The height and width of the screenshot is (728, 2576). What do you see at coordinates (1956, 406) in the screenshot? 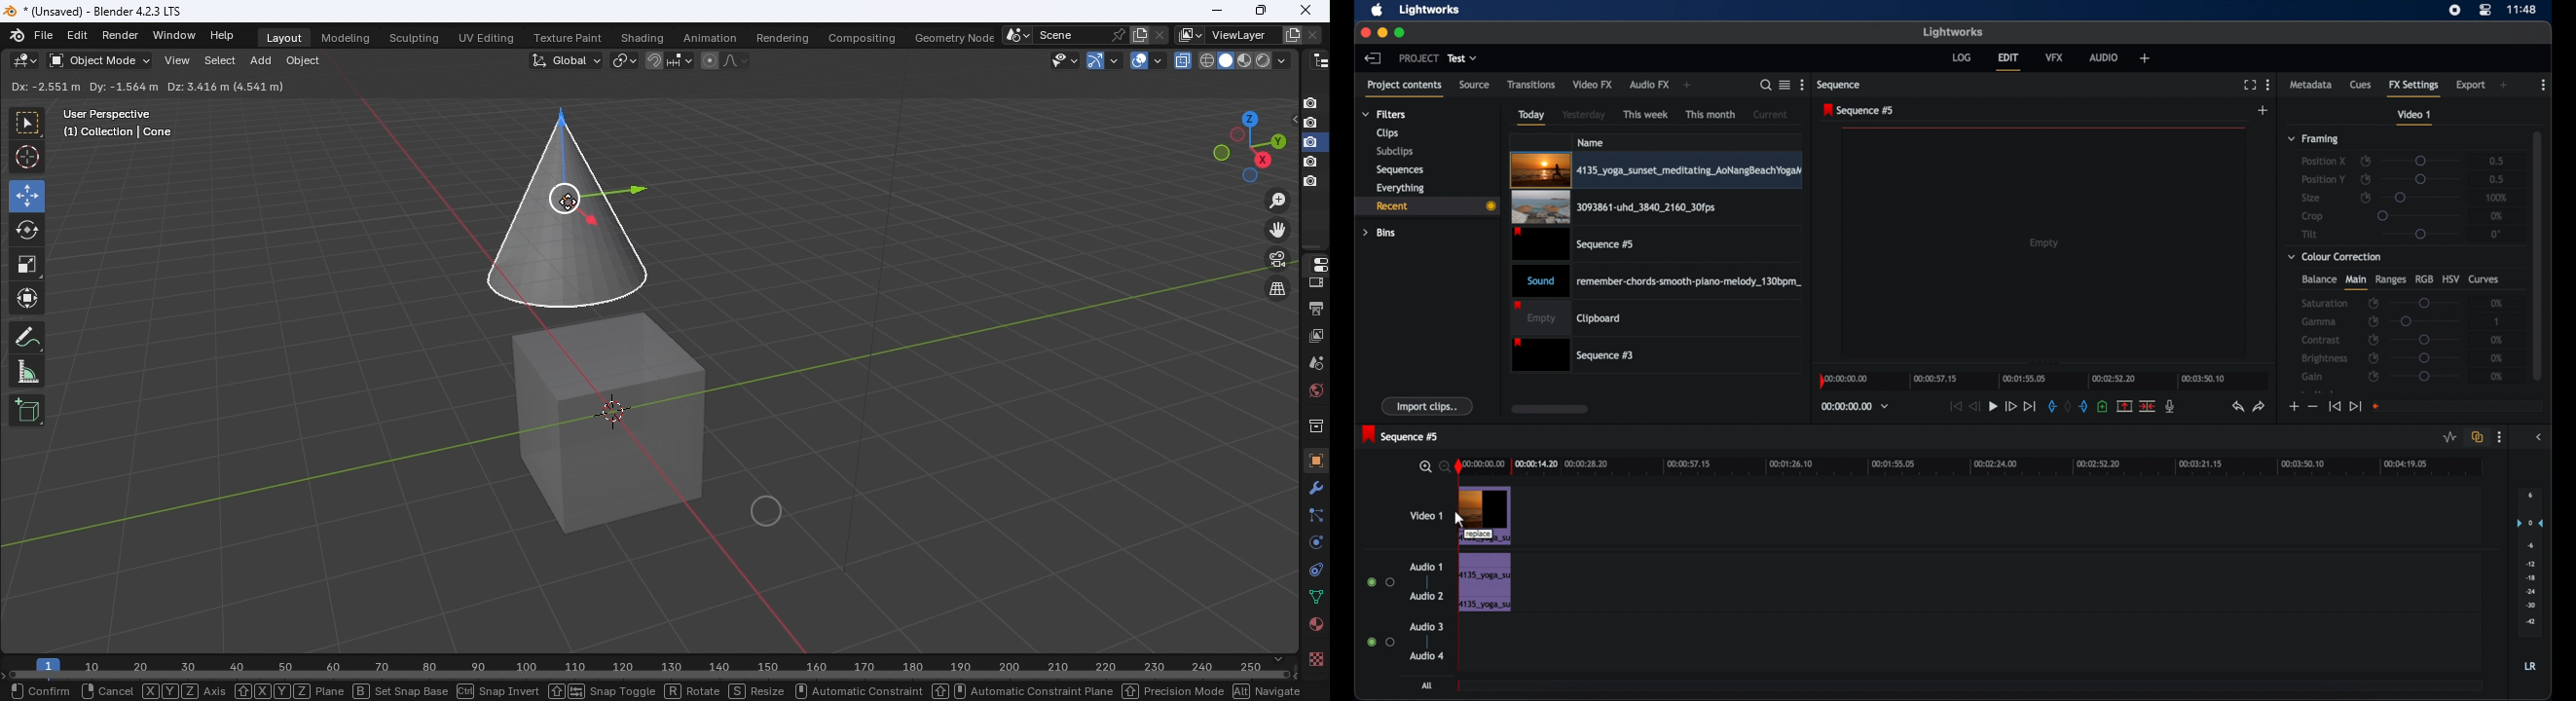
I see `jump to start` at bounding box center [1956, 406].